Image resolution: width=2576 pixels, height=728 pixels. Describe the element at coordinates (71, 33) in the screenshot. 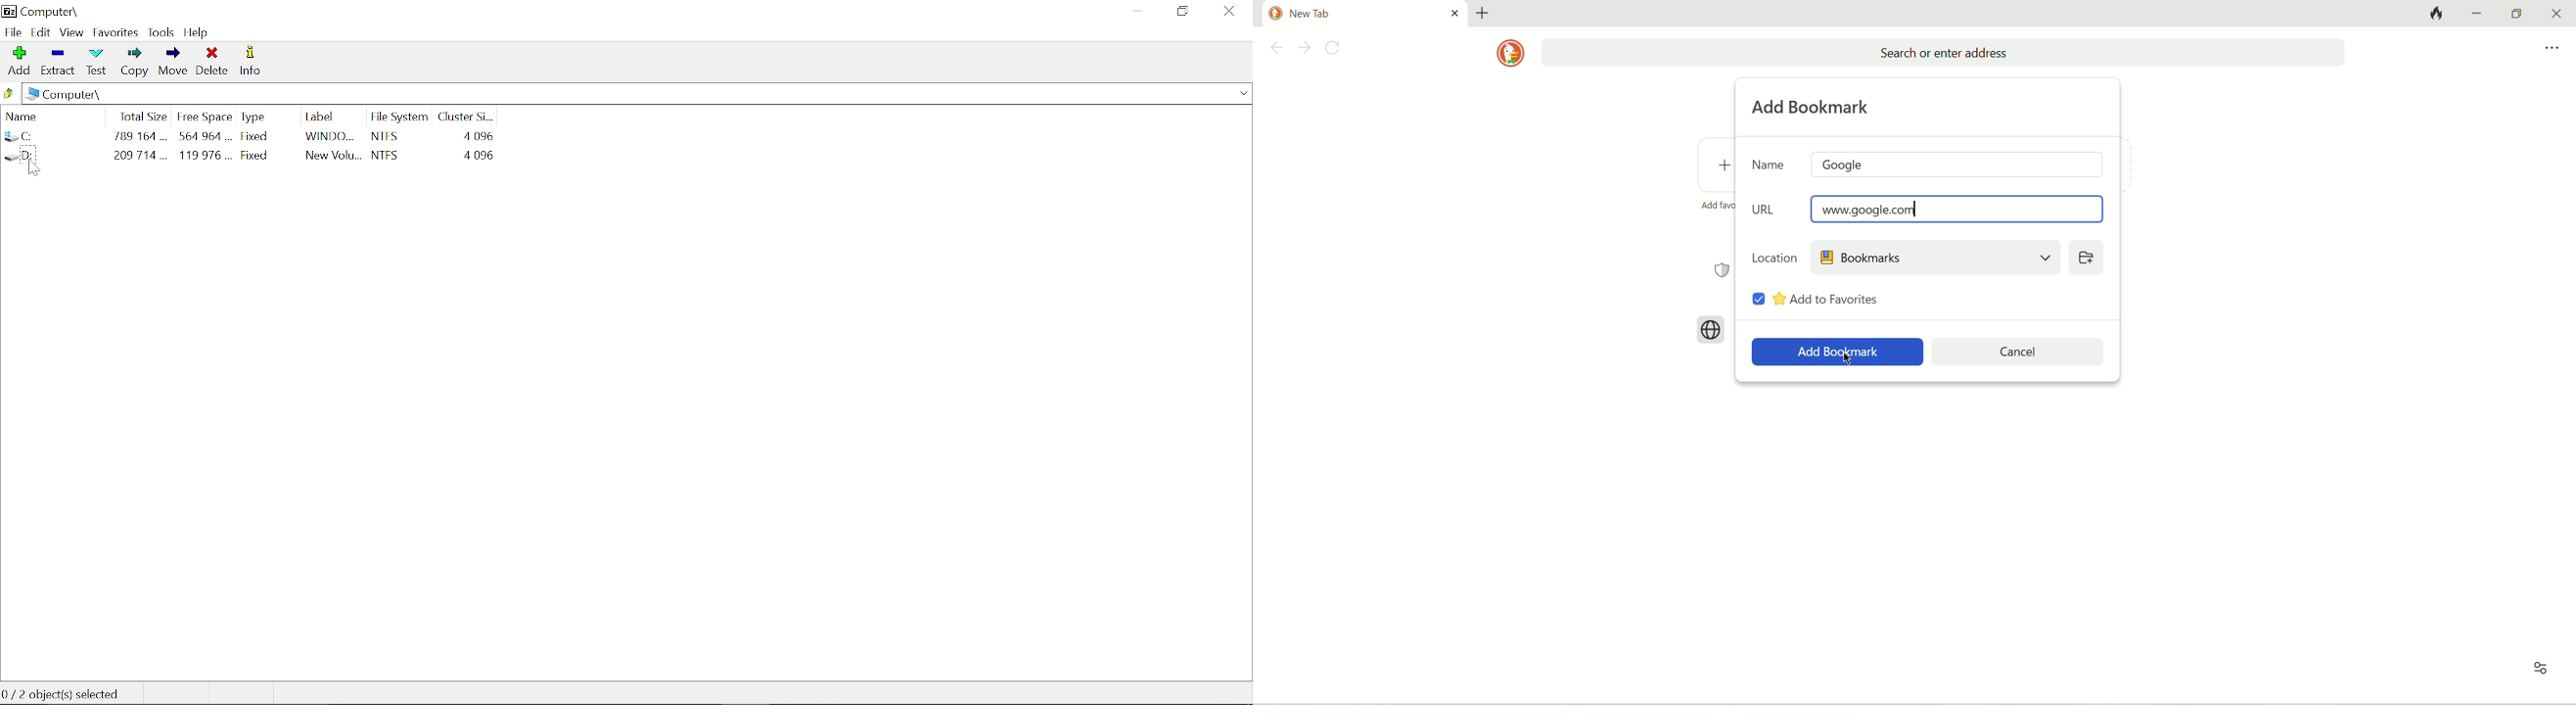

I see `view` at that location.